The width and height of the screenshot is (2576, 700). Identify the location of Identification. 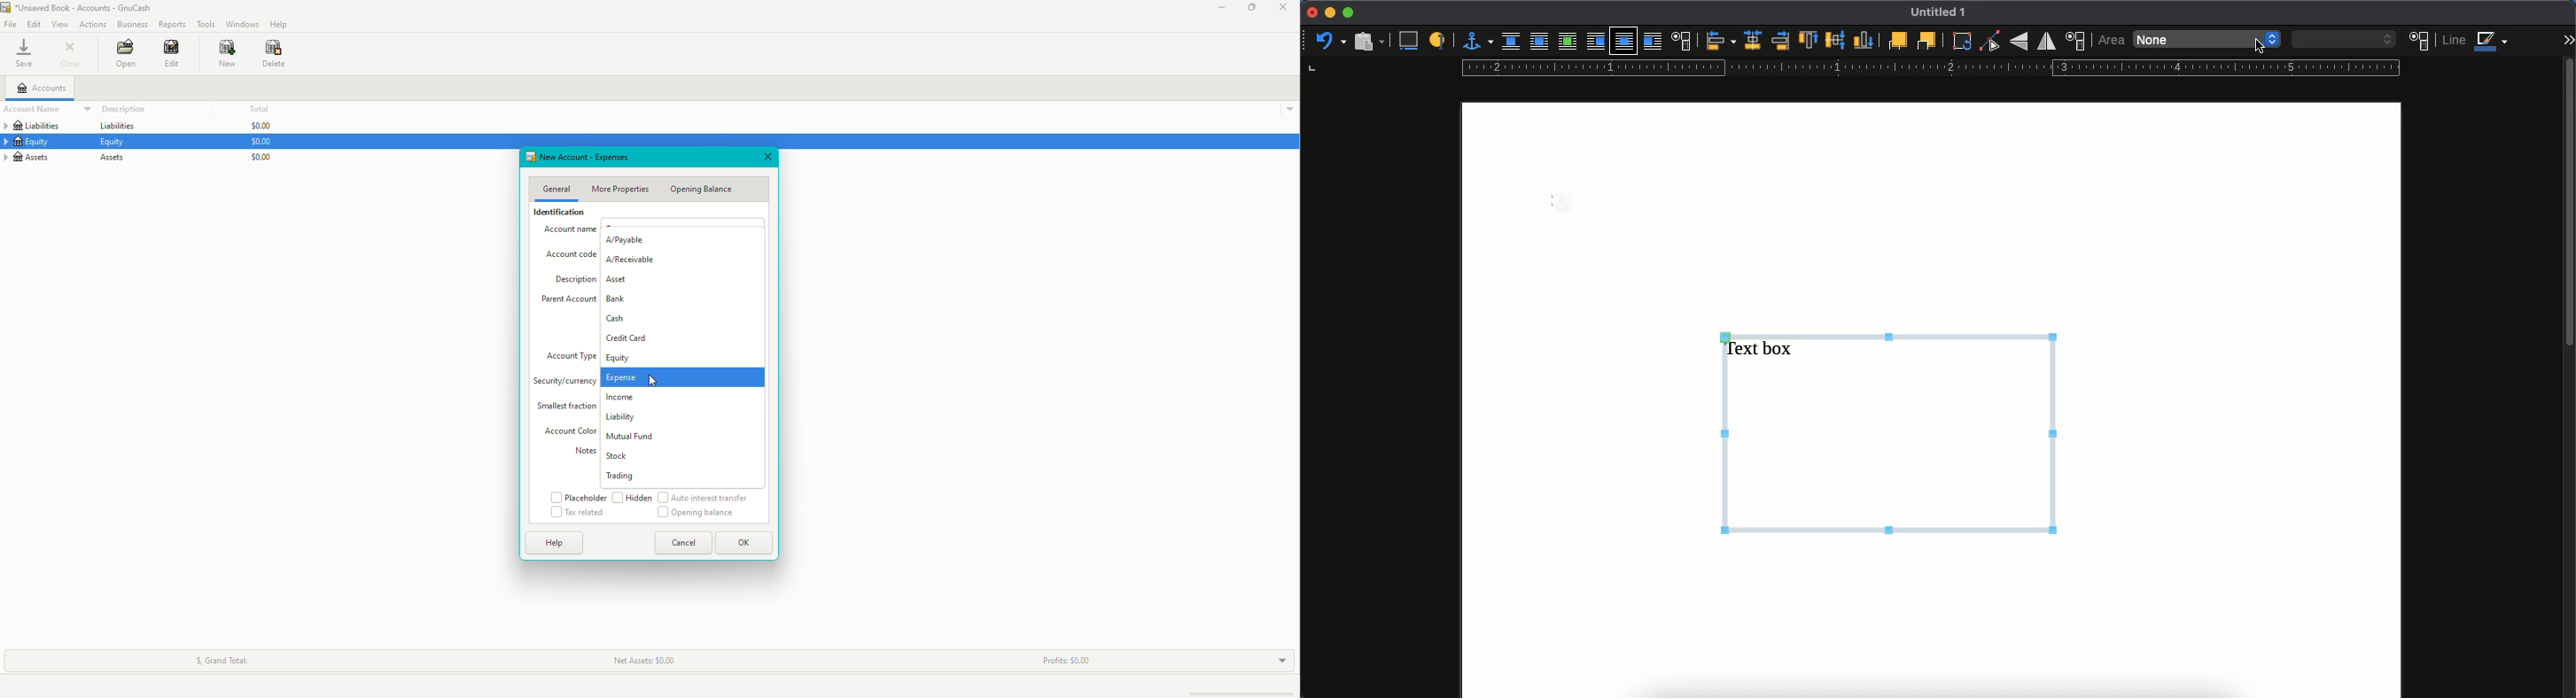
(559, 211).